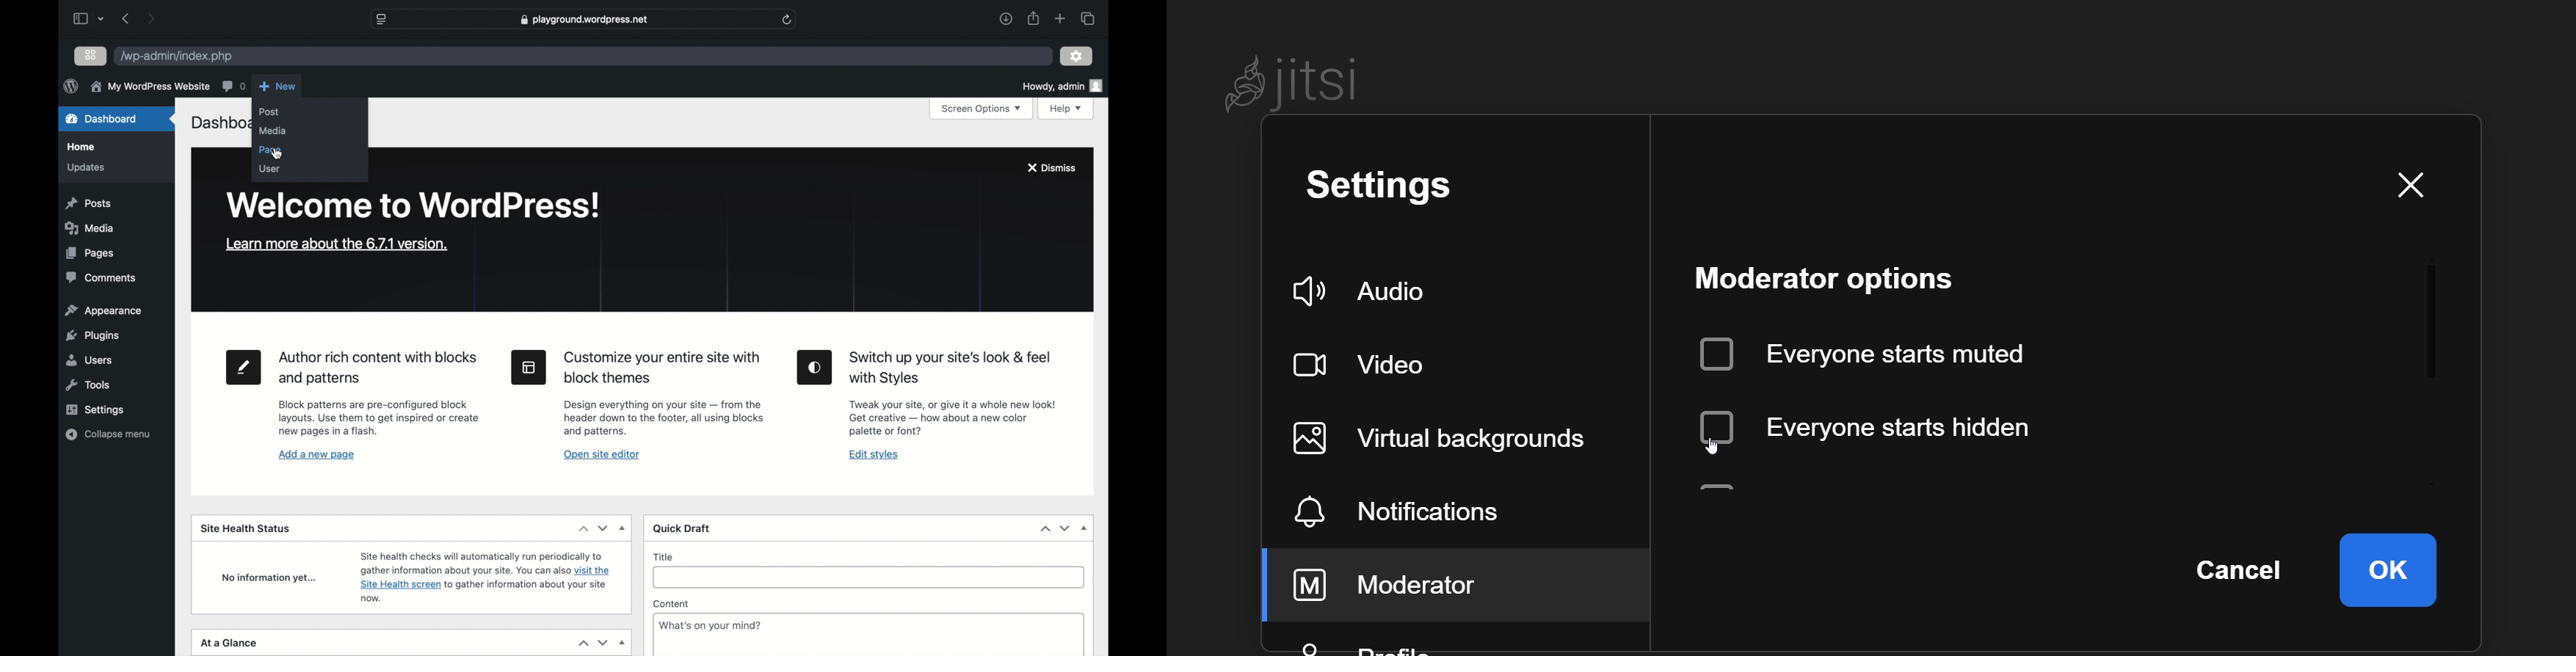 This screenshot has height=672, width=2576. Describe the element at coordinates (151, 87) in the screenshot. I see `my wordpress website` at that location.